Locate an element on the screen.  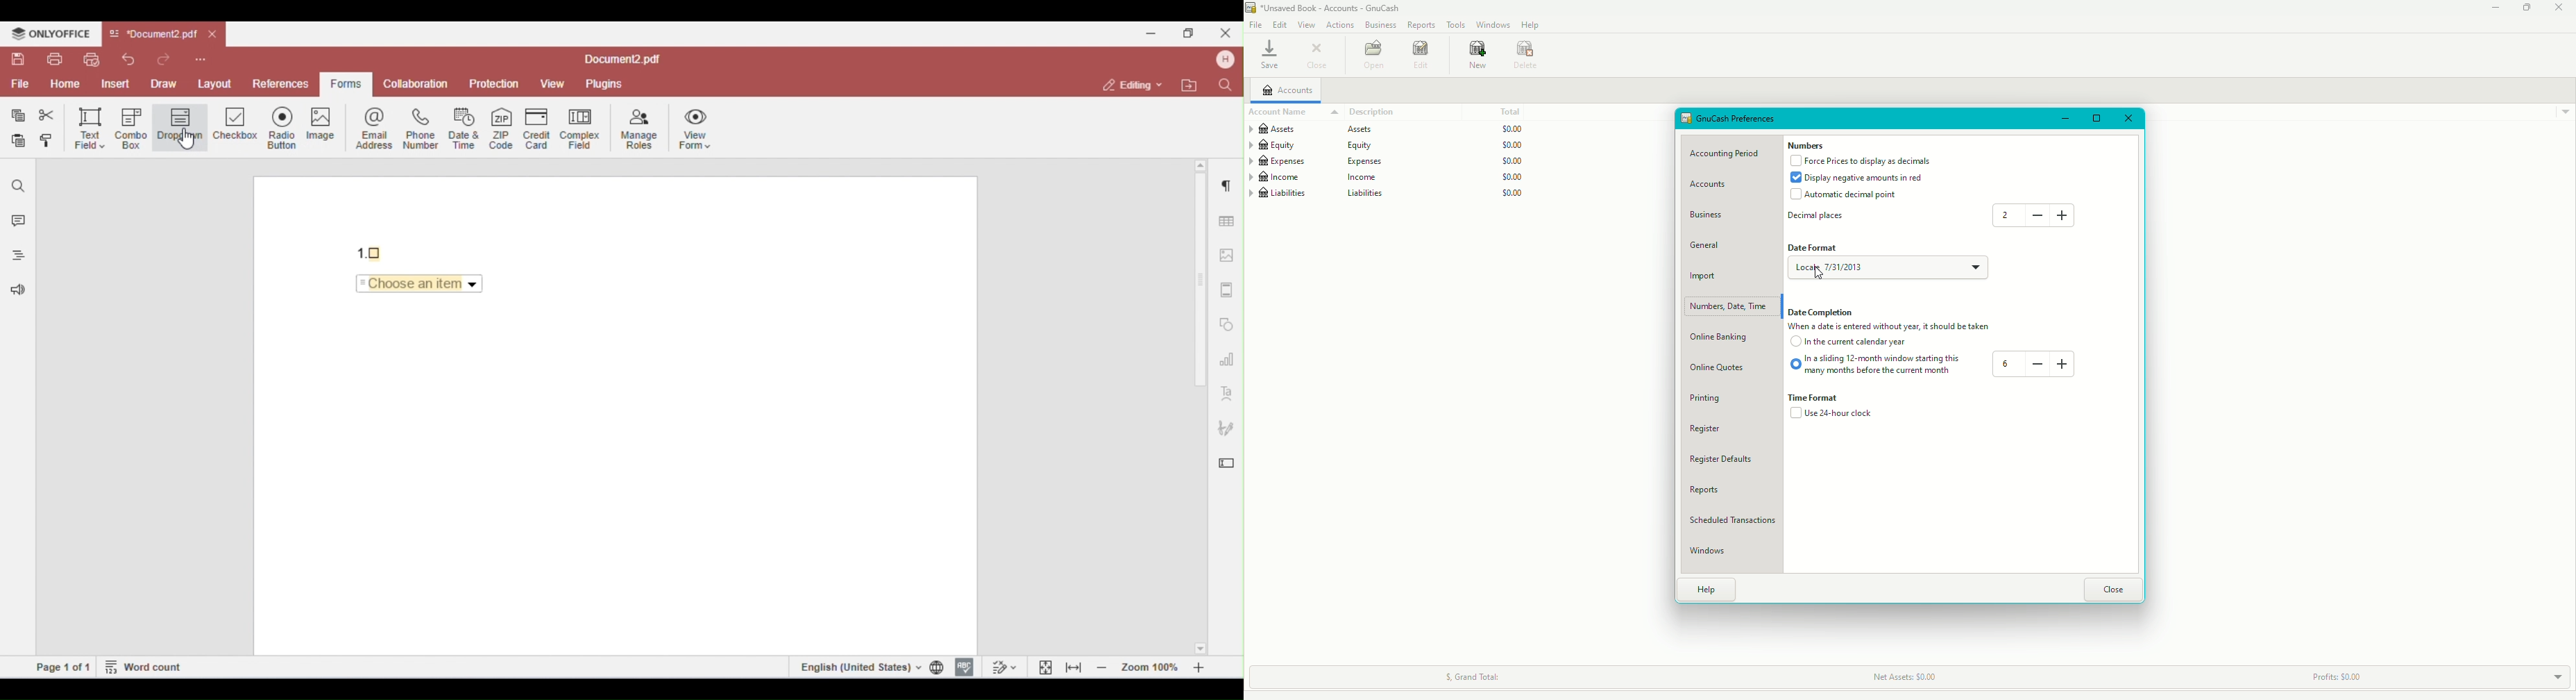
Date Completion is located at coordinates (1824, 312).